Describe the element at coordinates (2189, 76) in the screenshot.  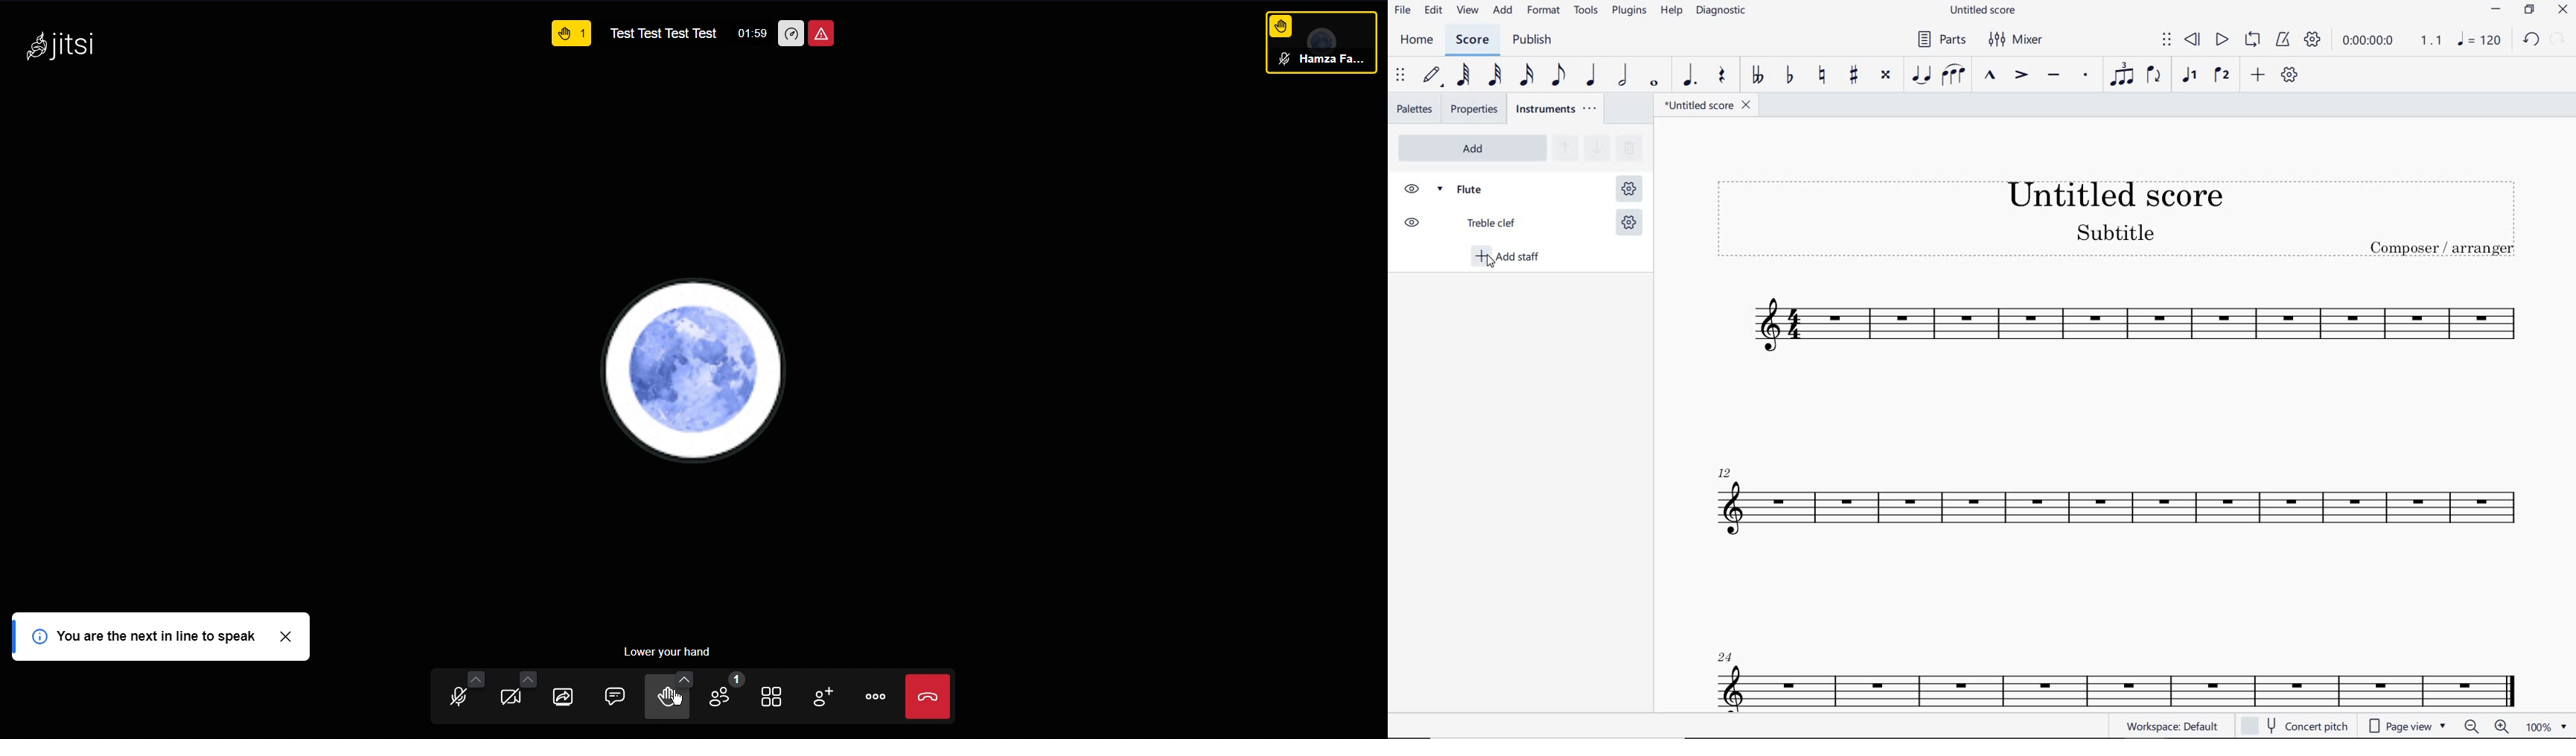
I see `VOICE 1` at that location.